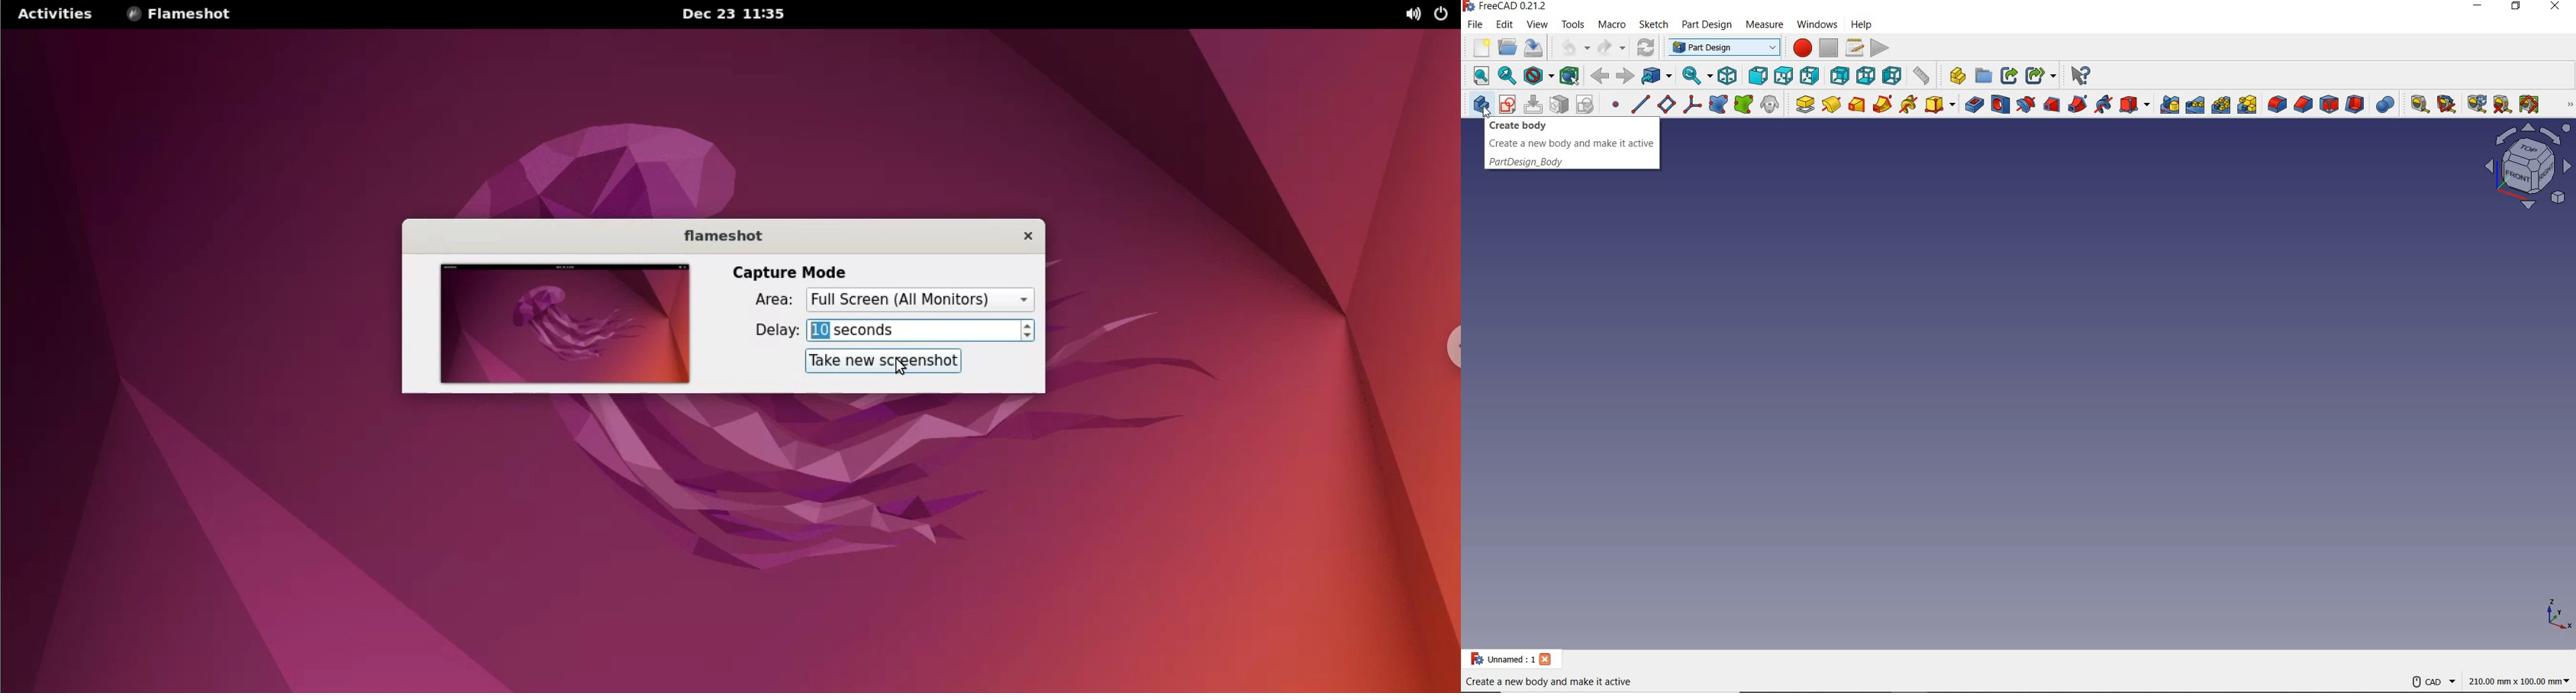  What do you see at coordinates (2221, 104) in the screenshot?
I see `POLLARPATTERN` at bounding box center [2221, 104].